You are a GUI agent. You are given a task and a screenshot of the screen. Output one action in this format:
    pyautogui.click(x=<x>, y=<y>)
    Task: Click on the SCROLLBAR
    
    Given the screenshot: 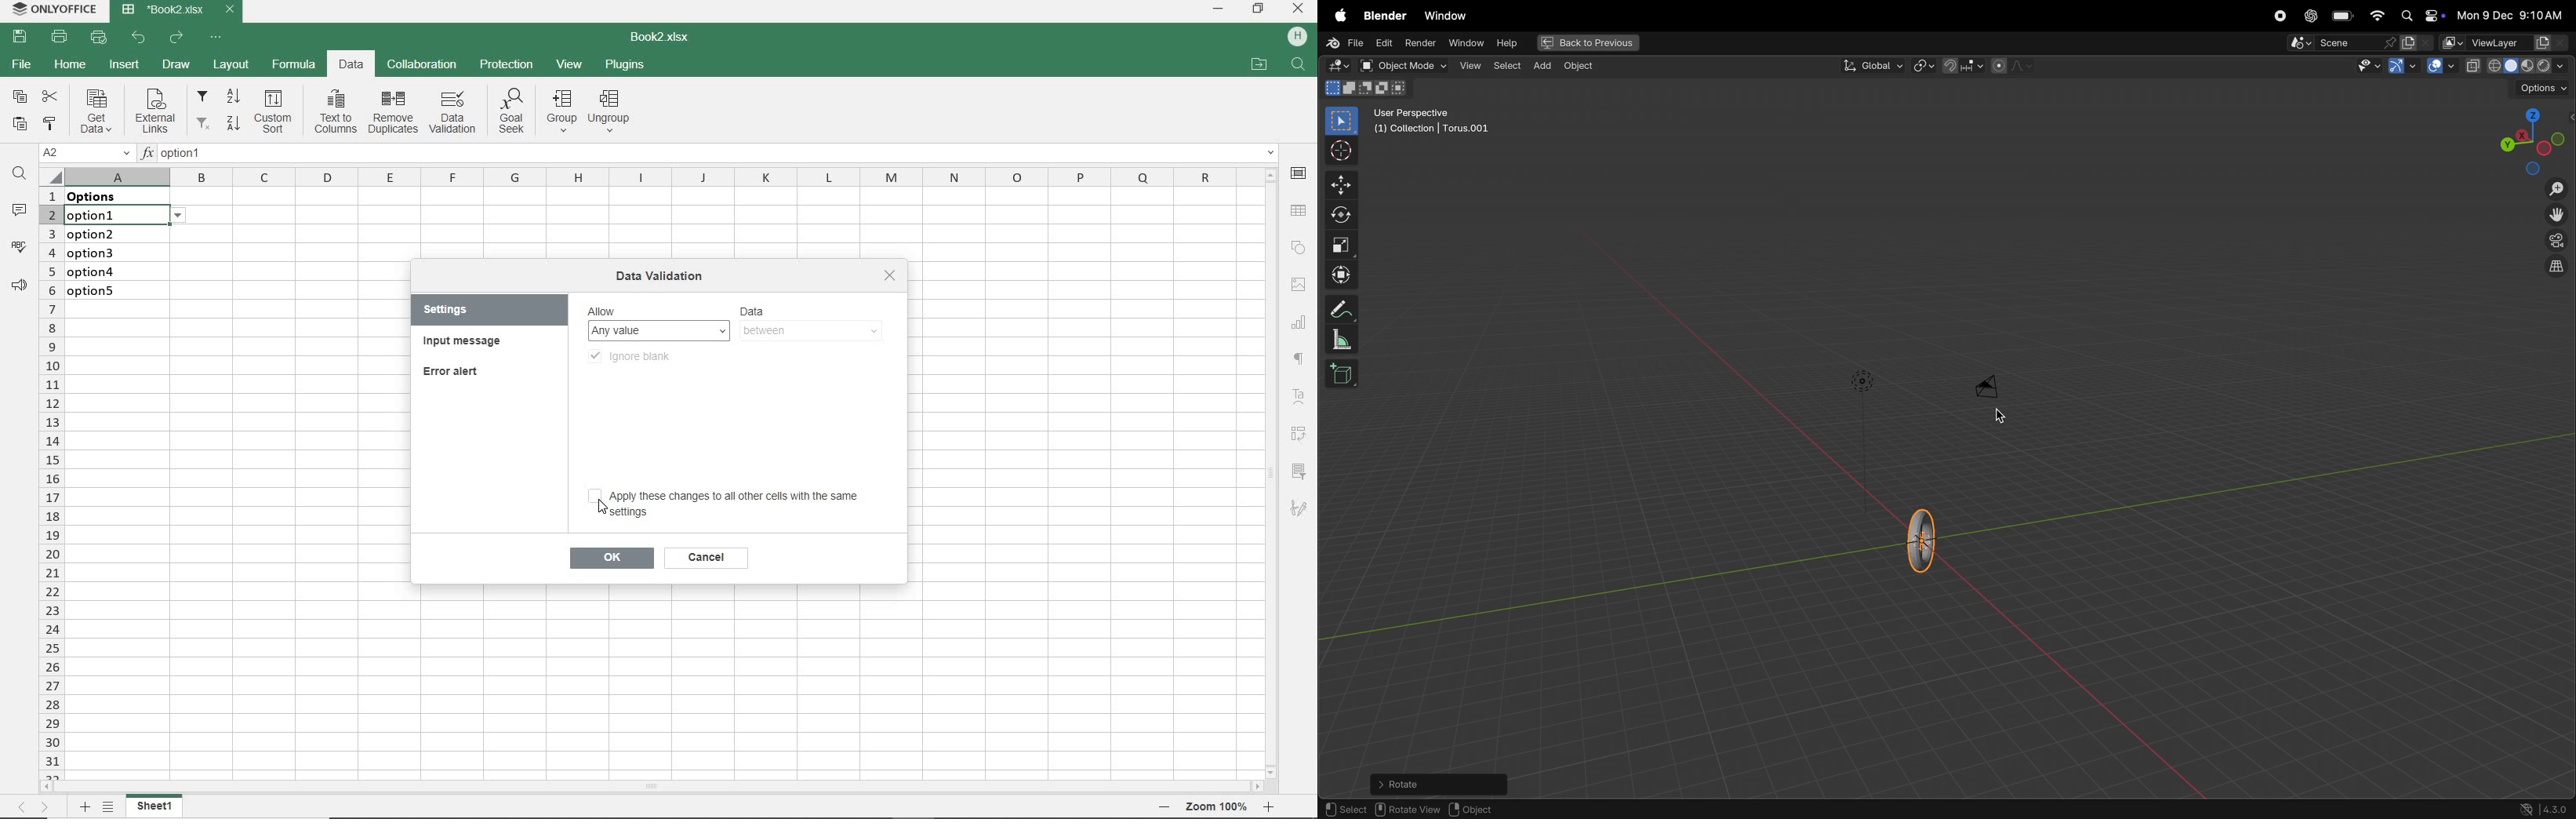 What is the action you would take?
    pyautogui.click(x=1271, y=473)
    